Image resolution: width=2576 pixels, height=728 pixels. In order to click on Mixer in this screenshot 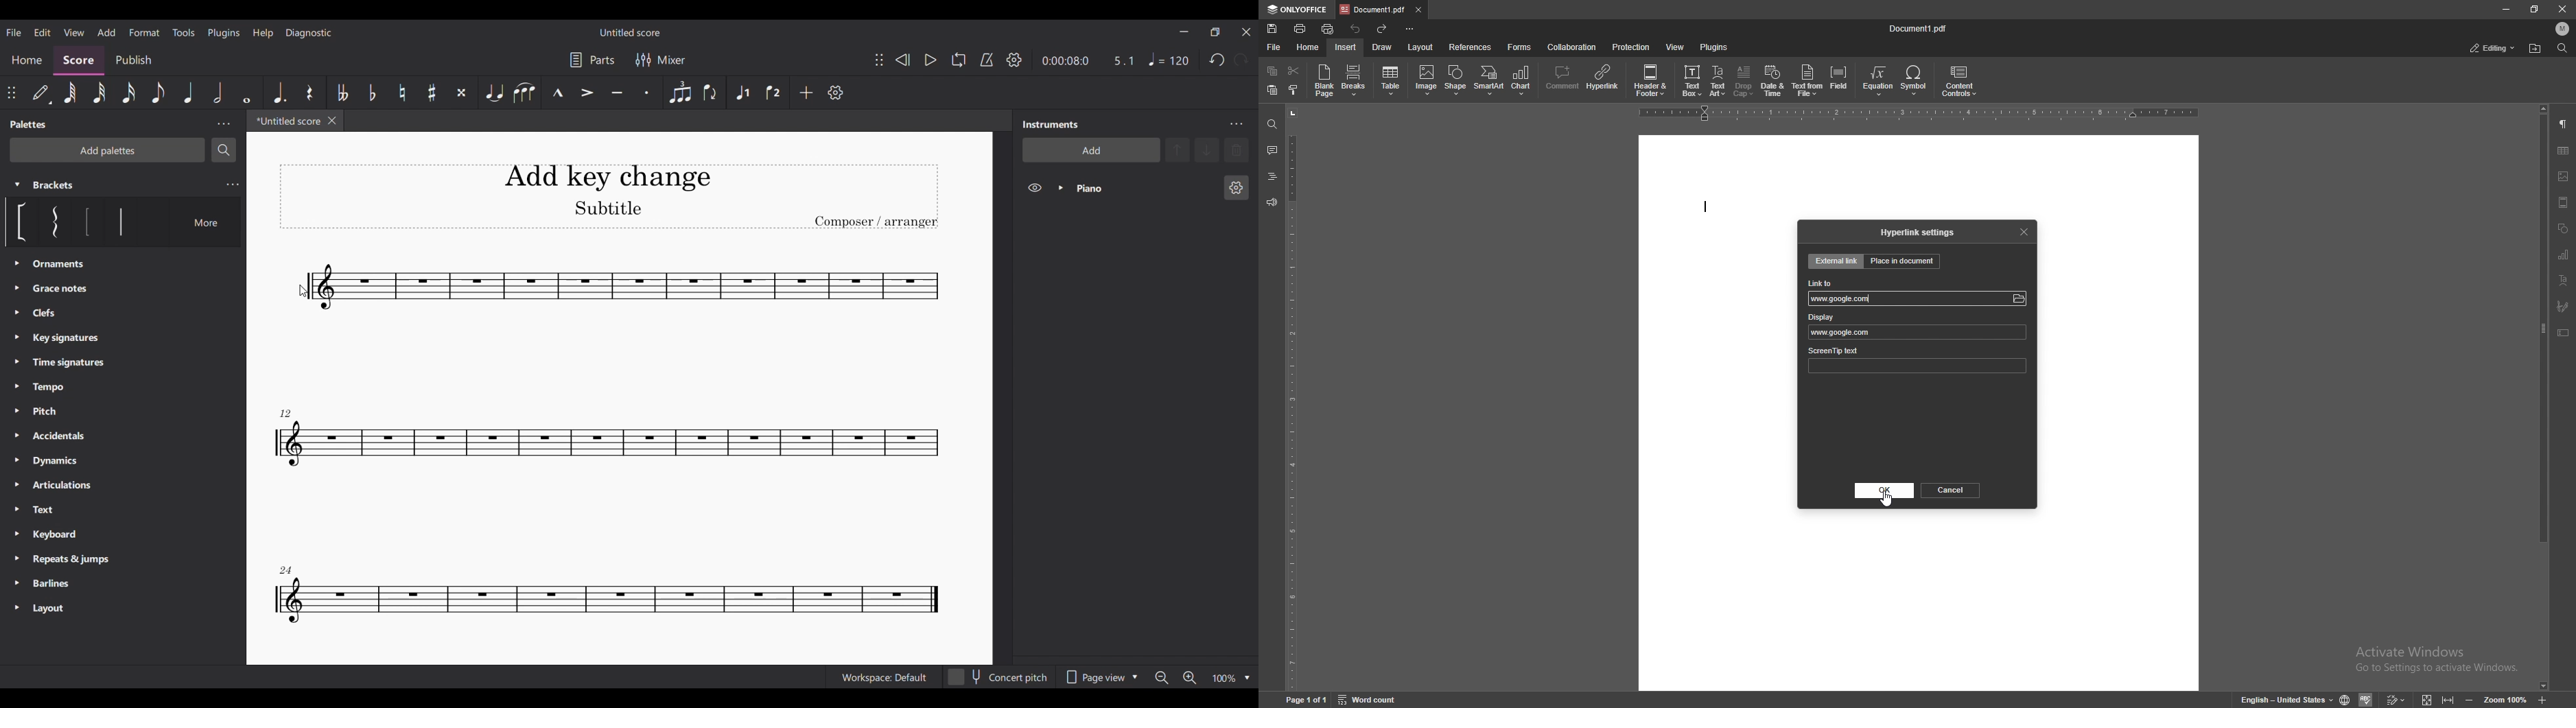, I will do `click(661, 60)`.